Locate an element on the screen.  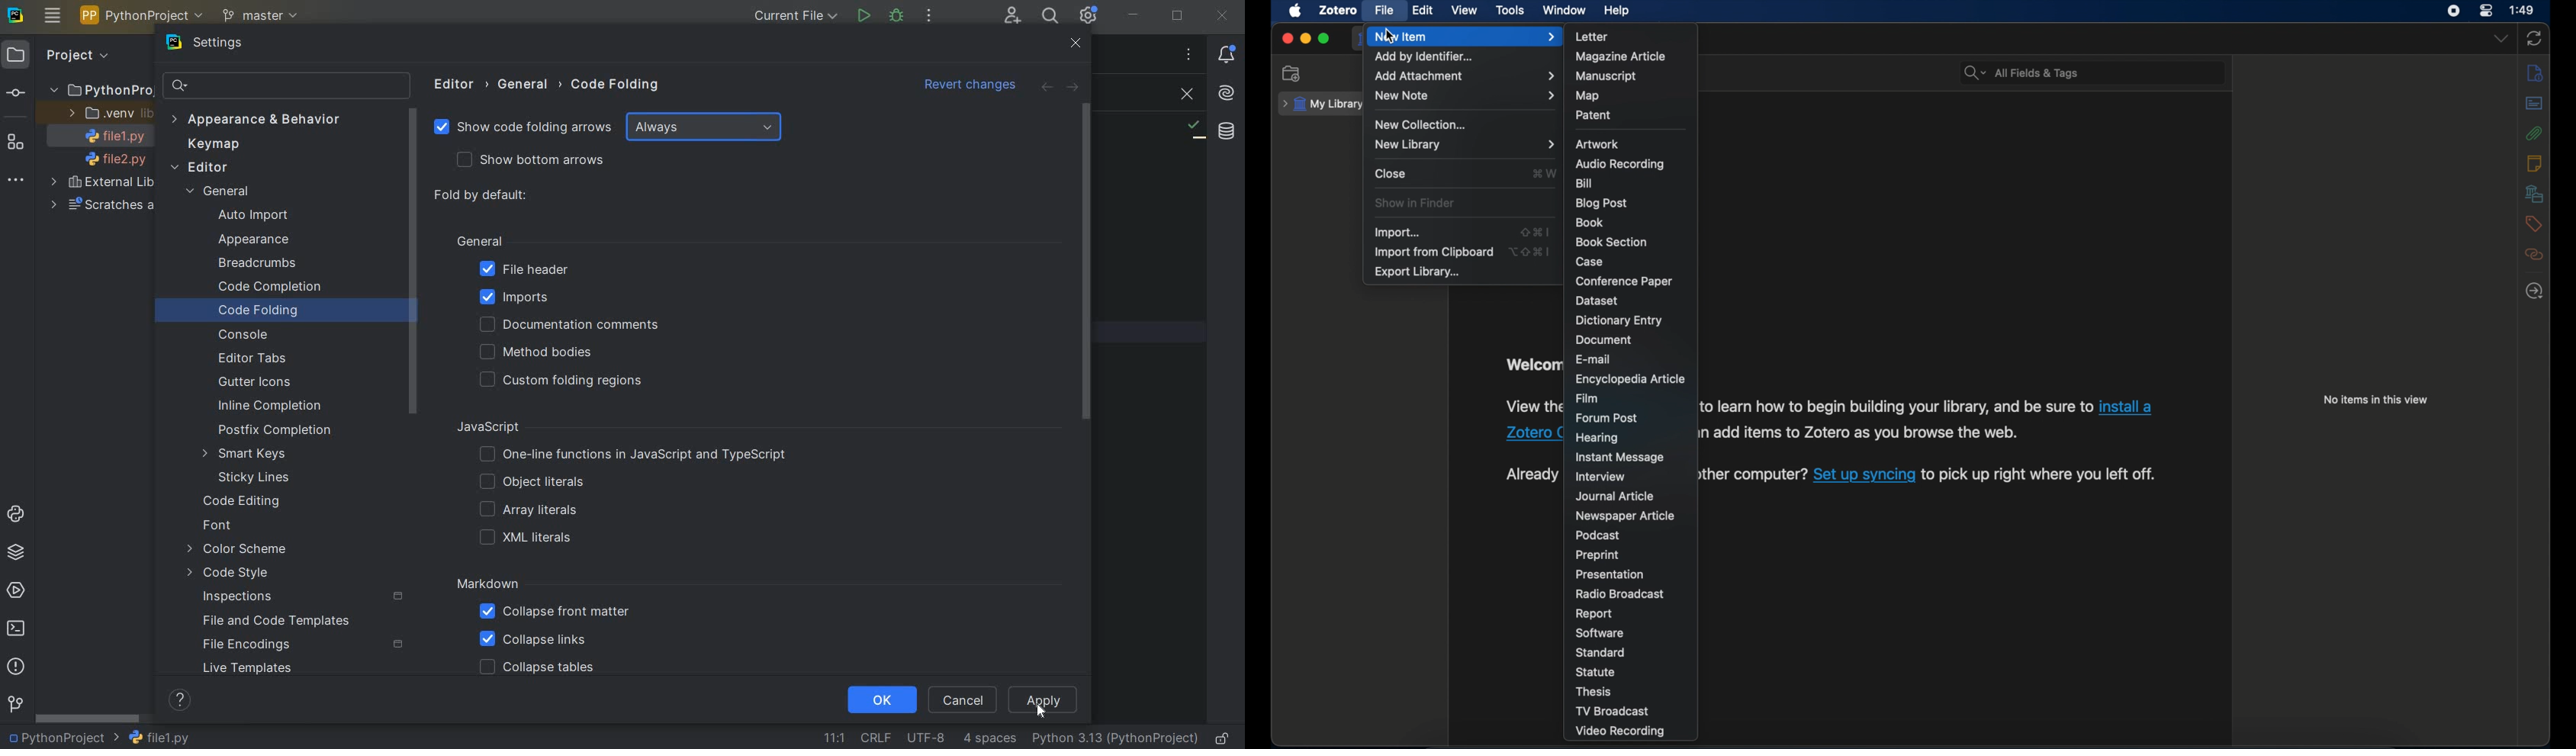
add by identifier is located at coordinates (1424, 57).